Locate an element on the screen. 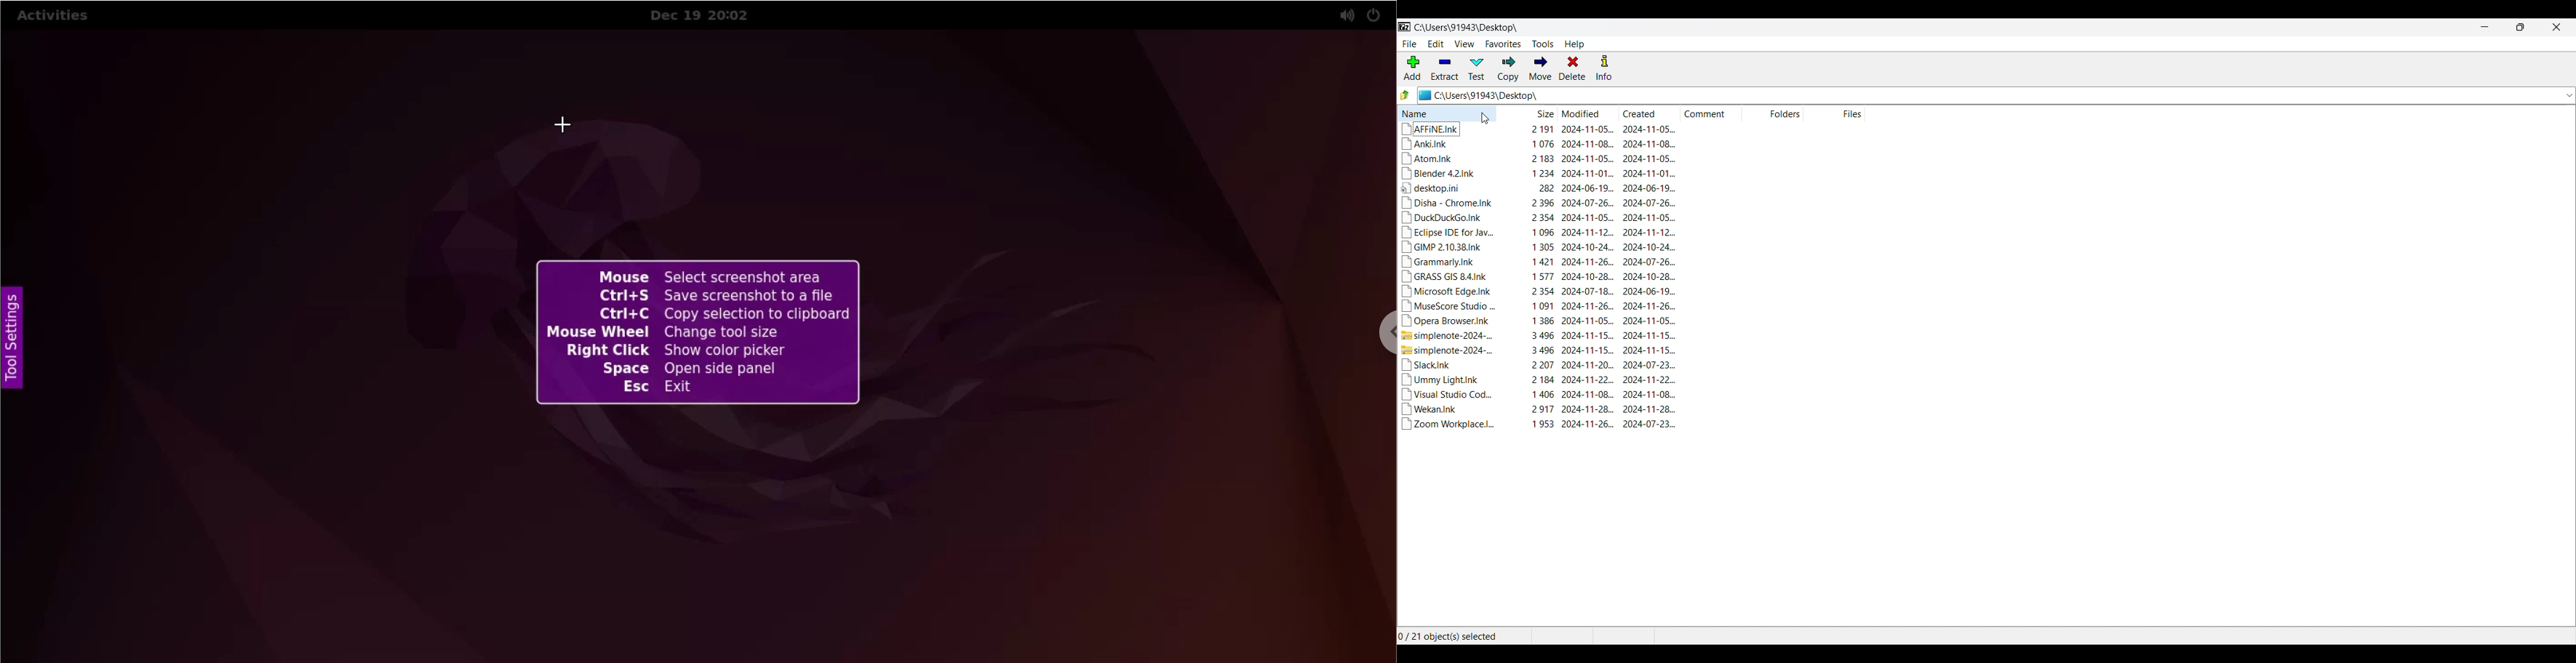 The width and height of the screenshot is (2576, 672). Resize is located at coordinates (2521, 27).